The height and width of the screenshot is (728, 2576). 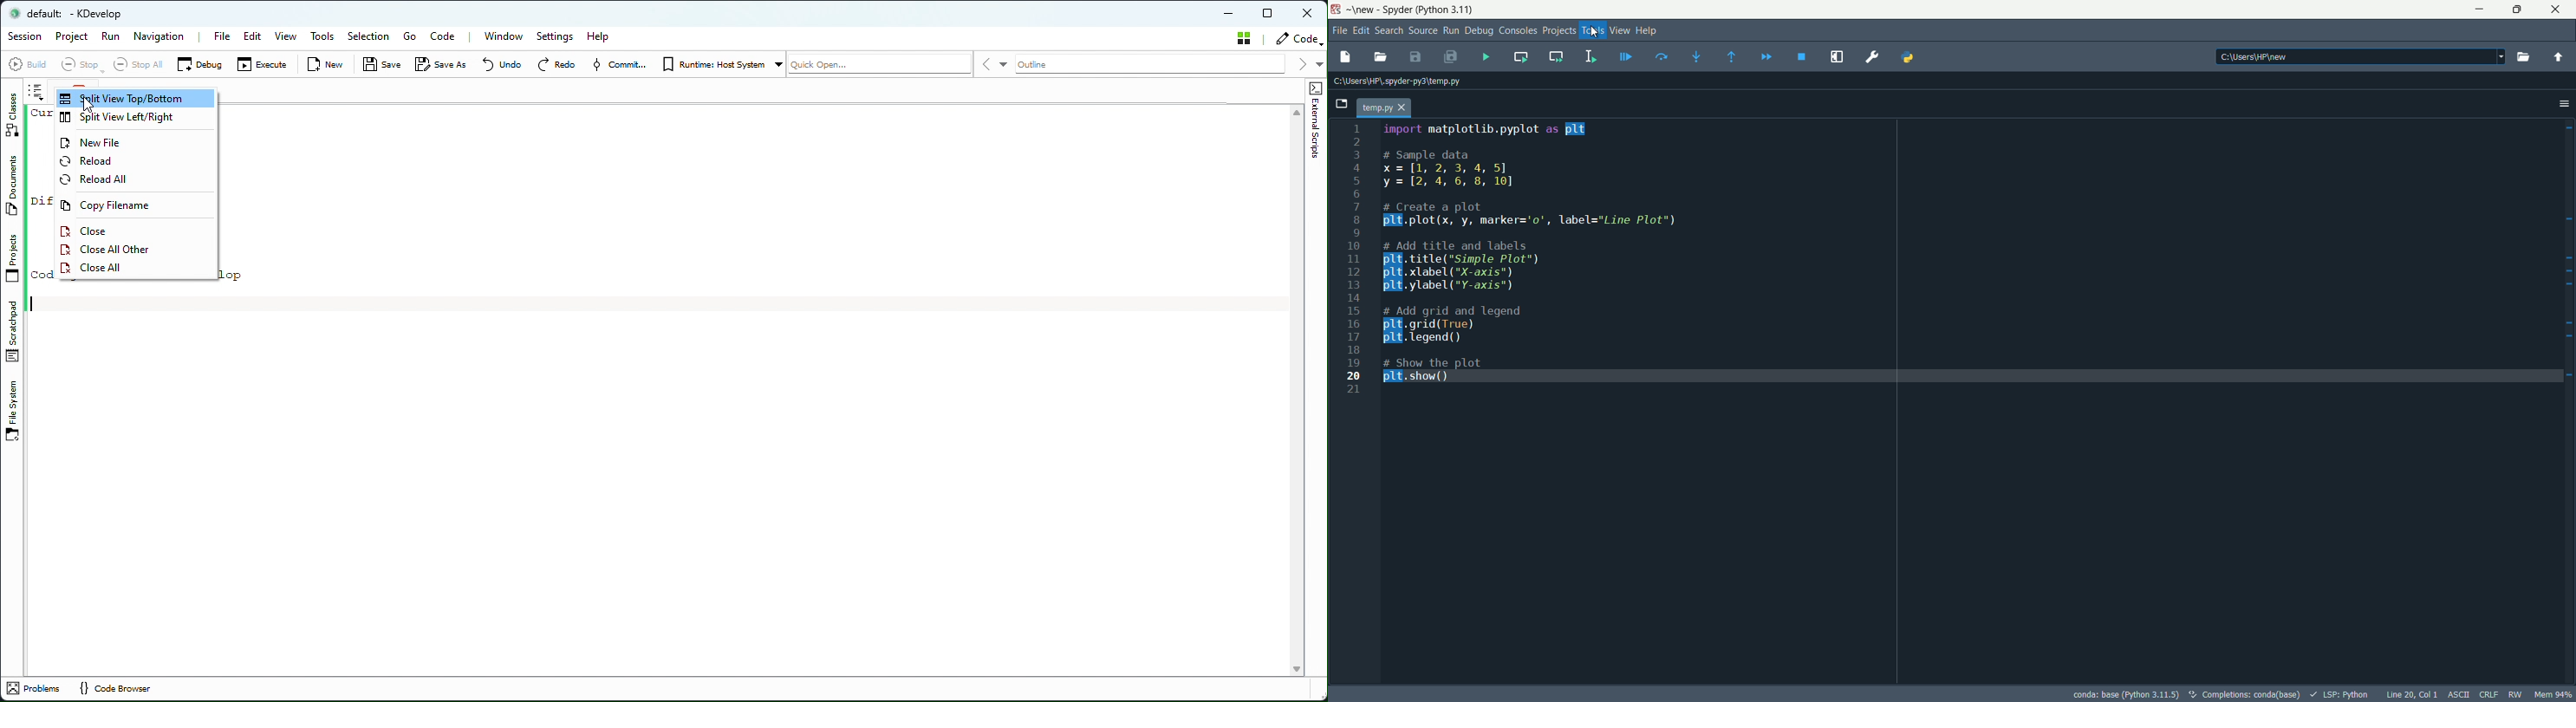 I want to click on cursor, so click(x=1594, y=31).